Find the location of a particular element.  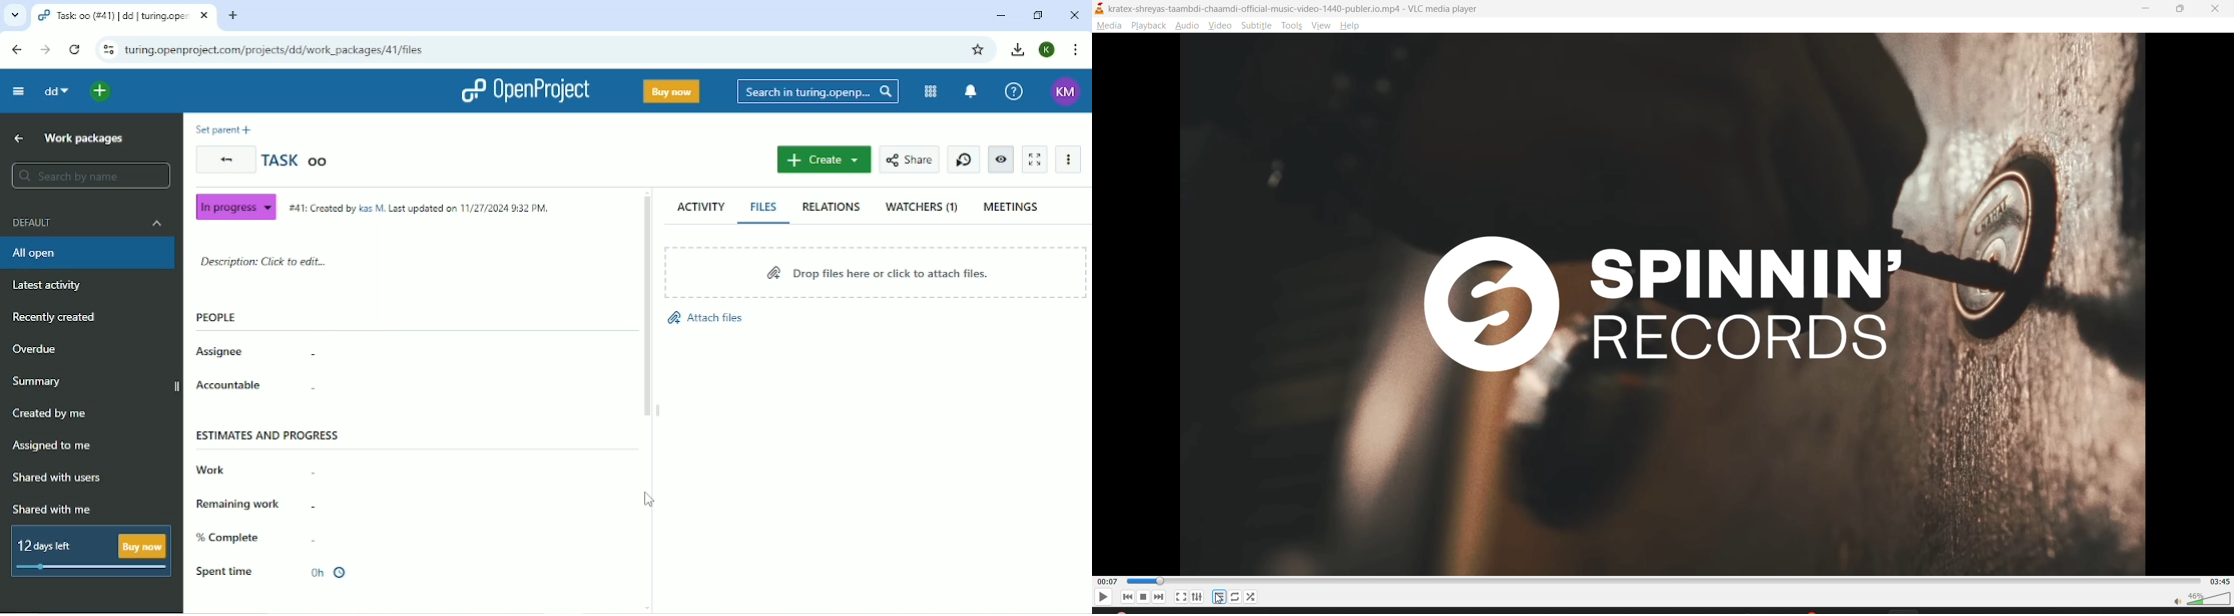

Assignee is located at coordinates (221, 352).